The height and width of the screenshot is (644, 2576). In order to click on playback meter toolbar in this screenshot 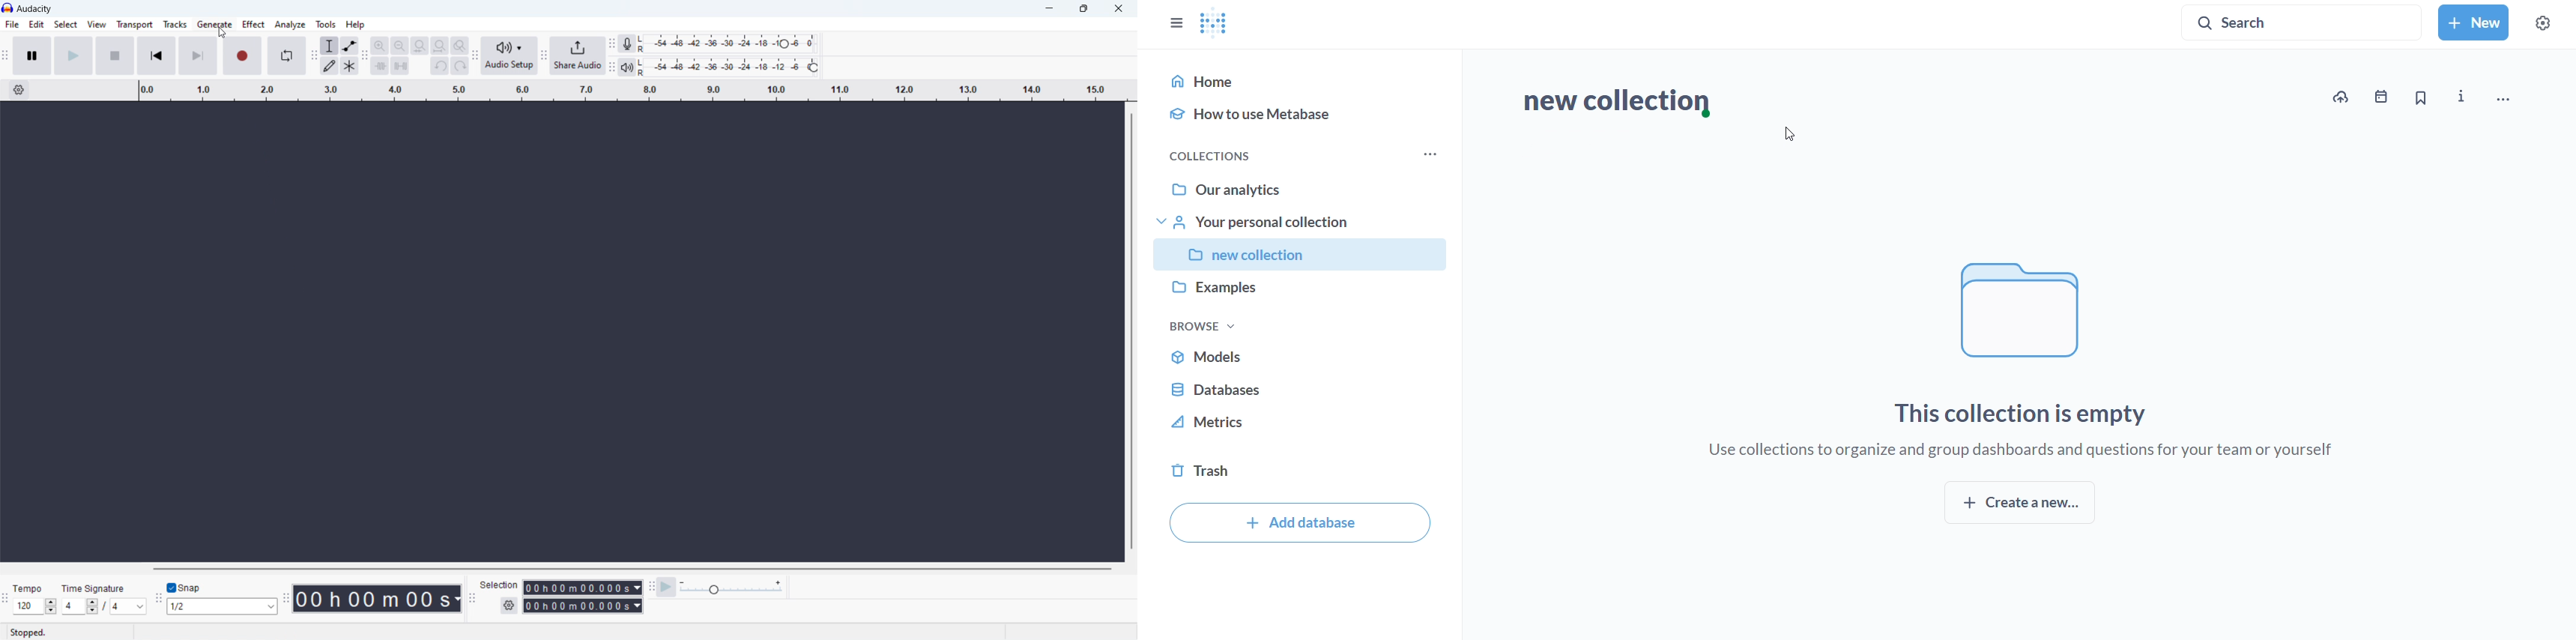, I will do `click(612, 68)`.